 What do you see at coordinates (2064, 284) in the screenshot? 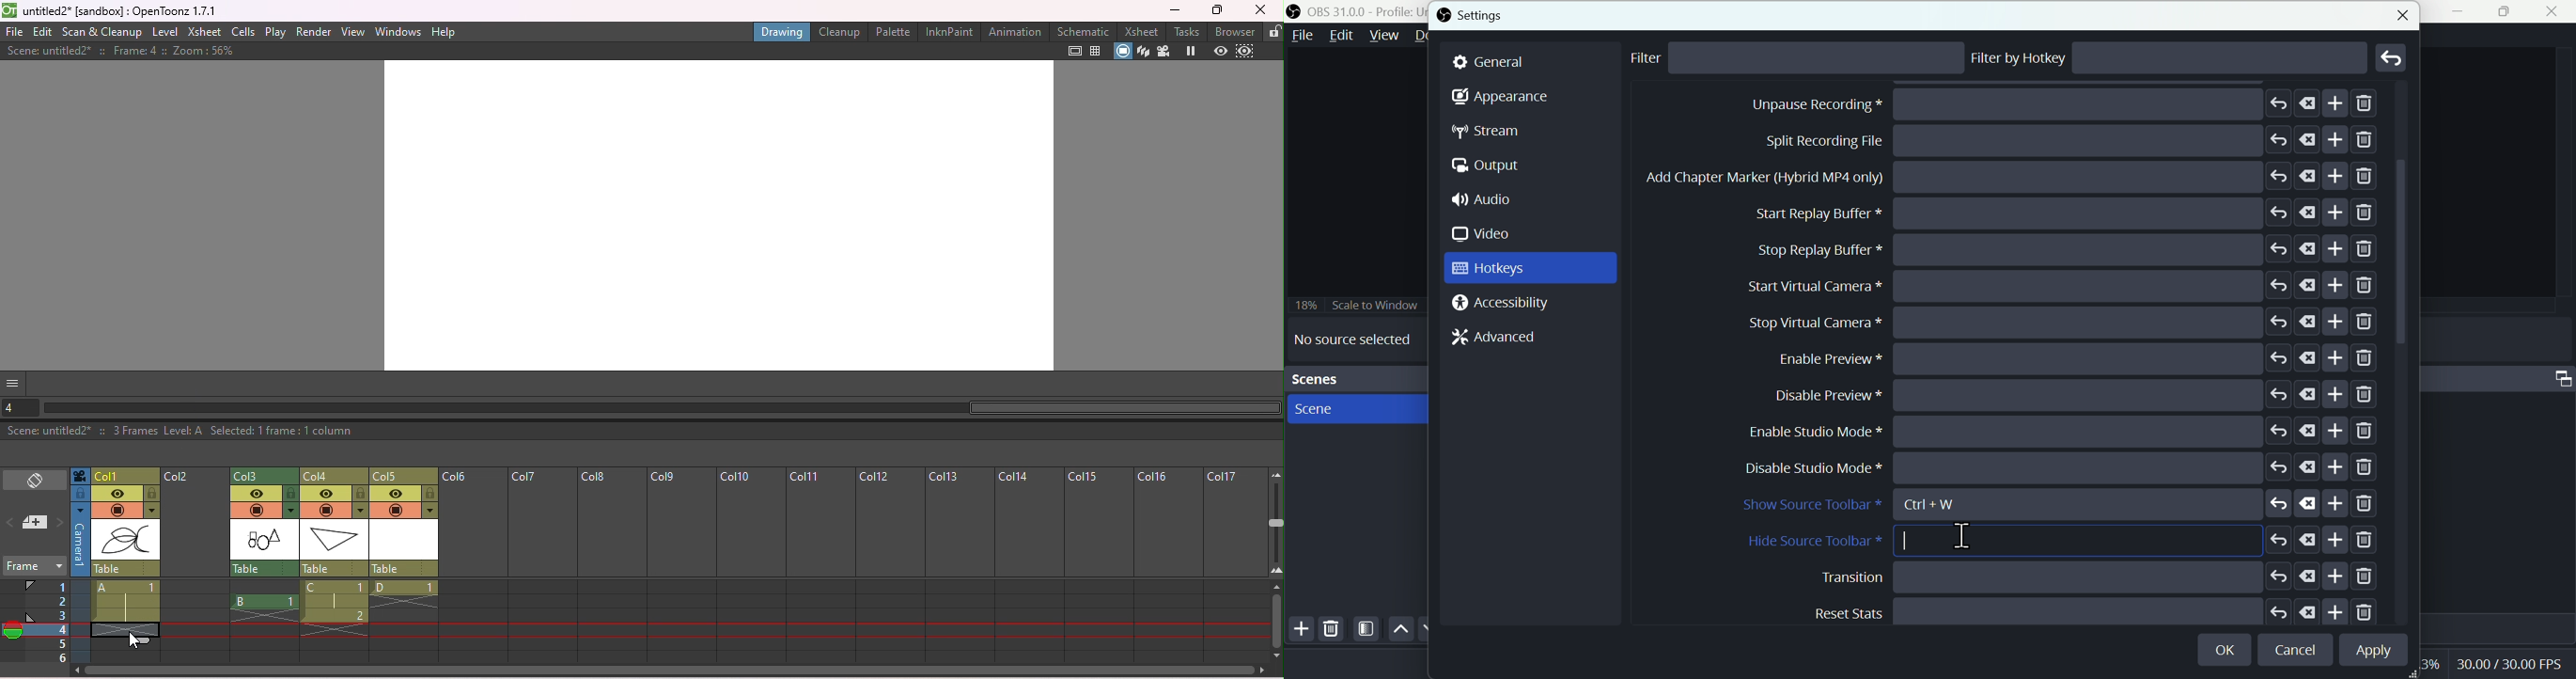
I see `Split recording file` at bounding box center [2064, 284].